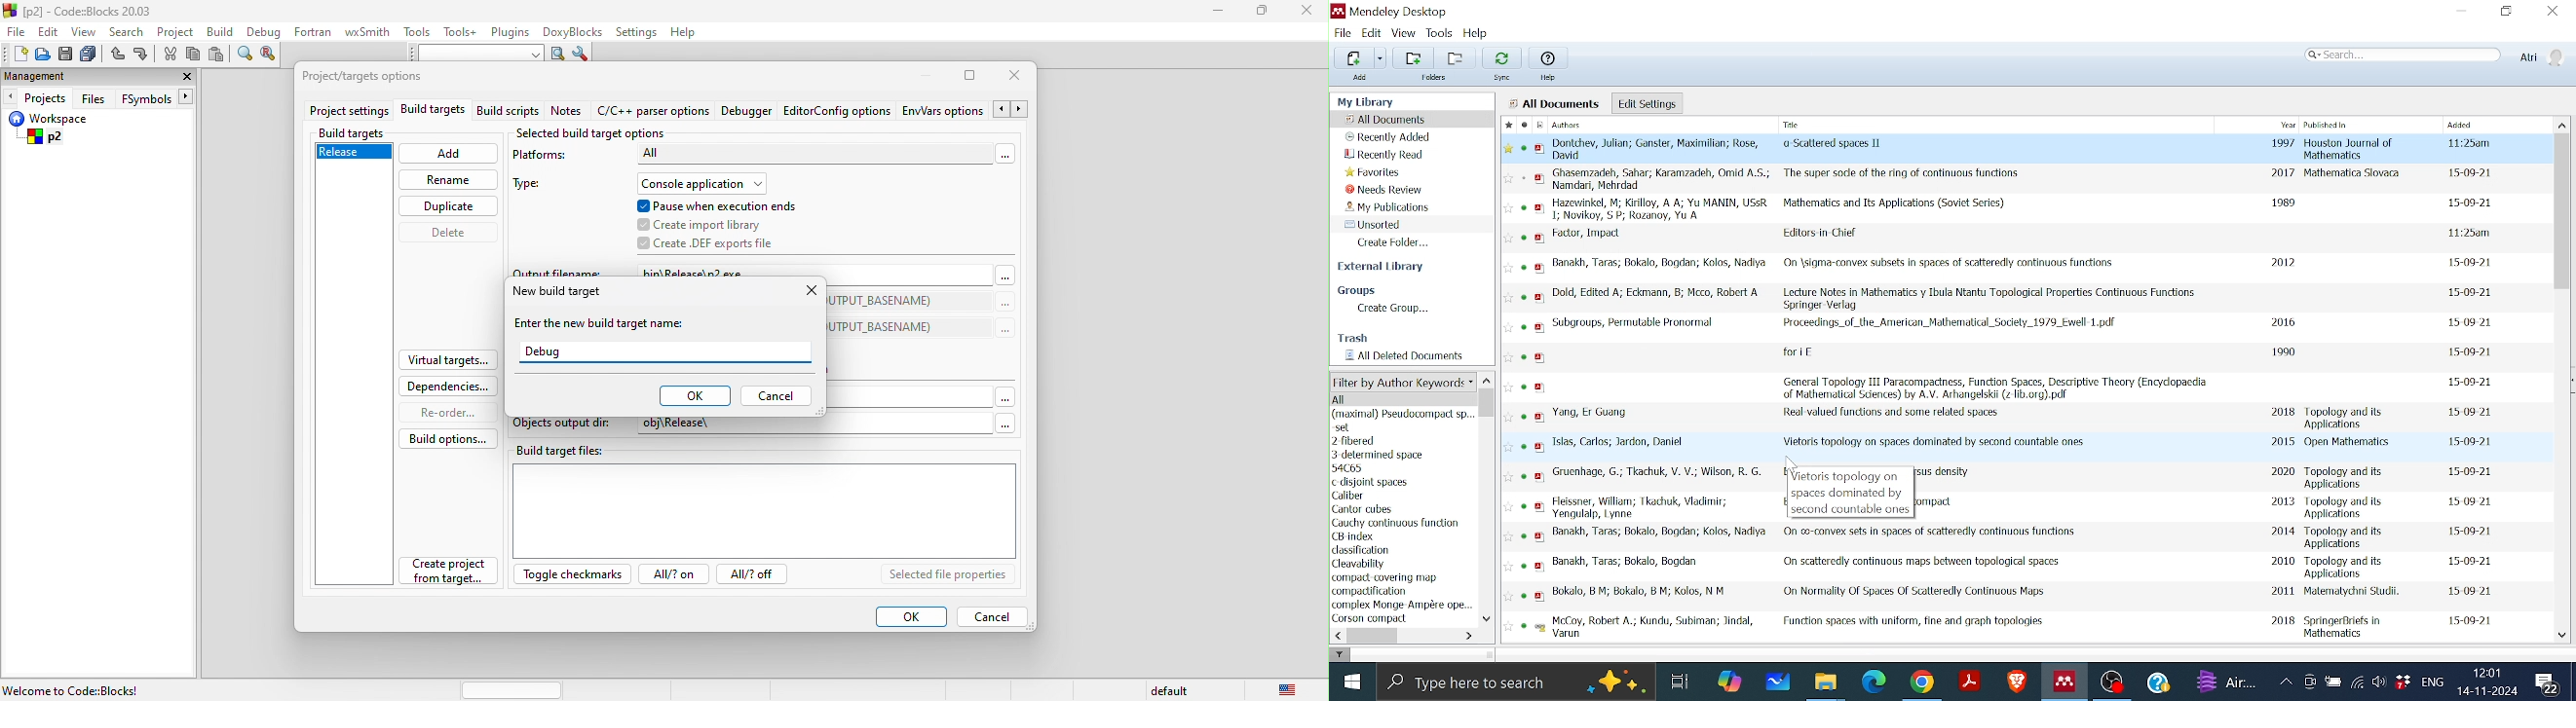 The height and width of the screenshot is (728, 2576). Describe the element at coordinates (1368, 621) in the screenshot. I see `Keyword` at that location.